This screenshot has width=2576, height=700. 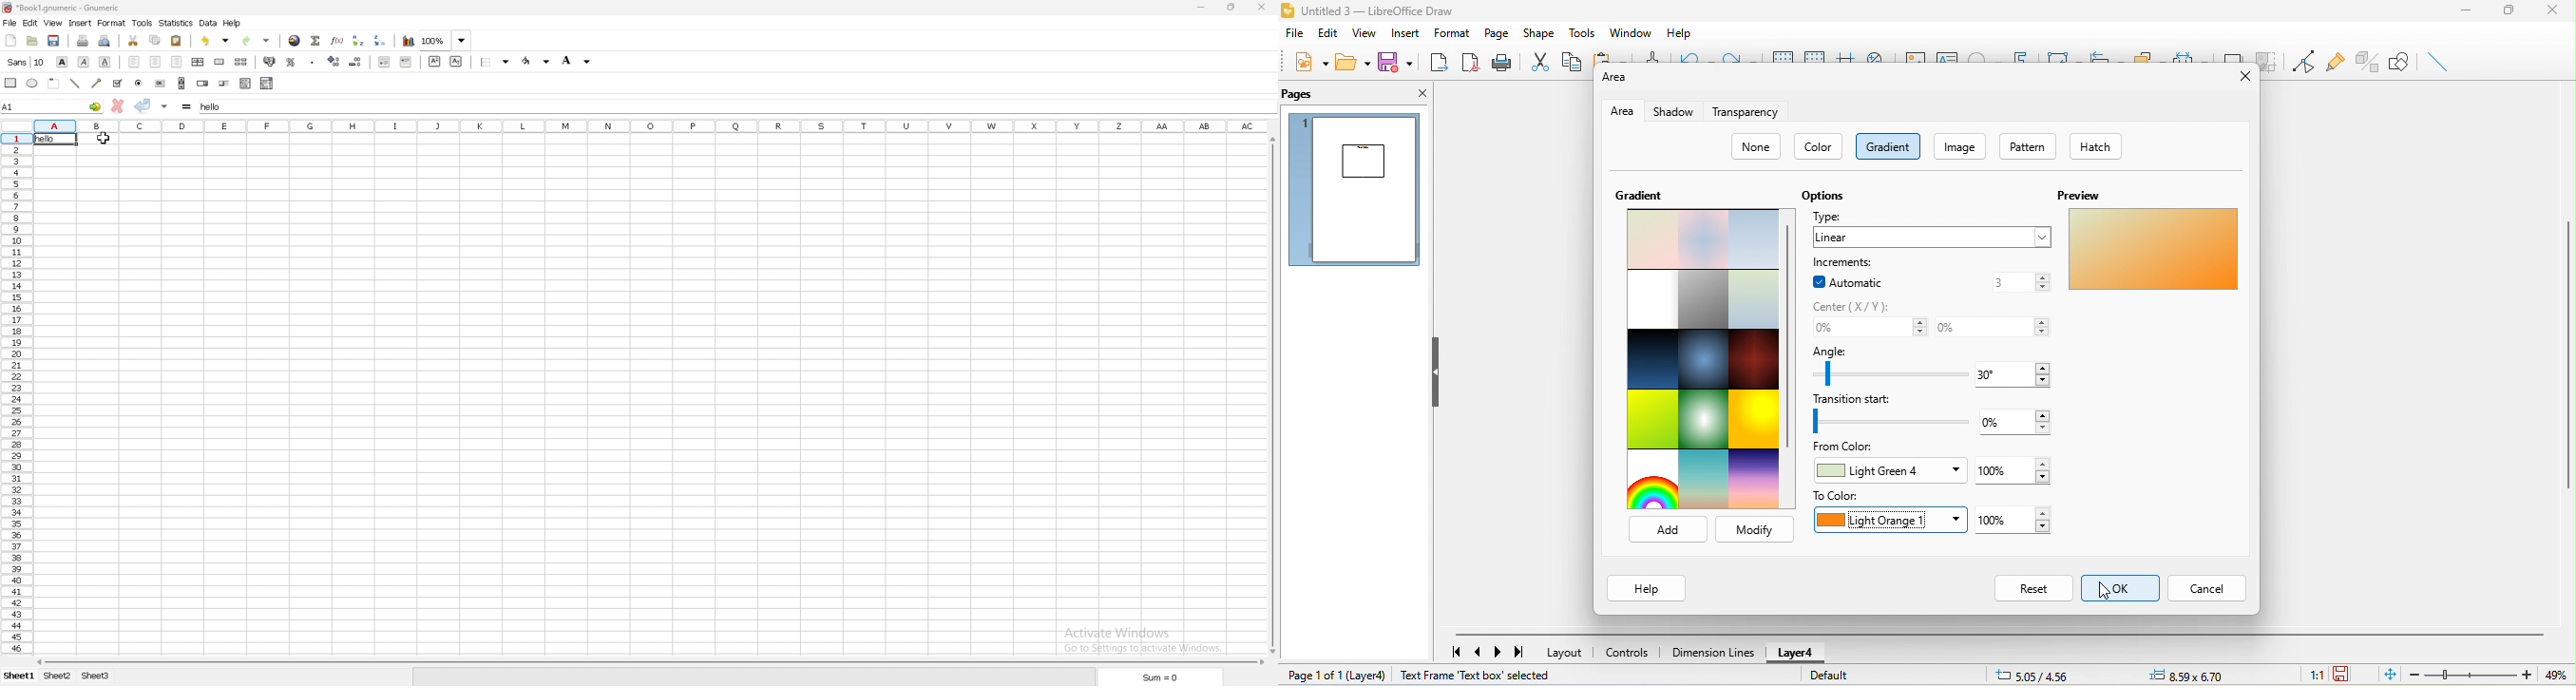 What do you see at coordinates (55, 83) in the screenshot?
I see `create frame` at bounding box center [55, 83].